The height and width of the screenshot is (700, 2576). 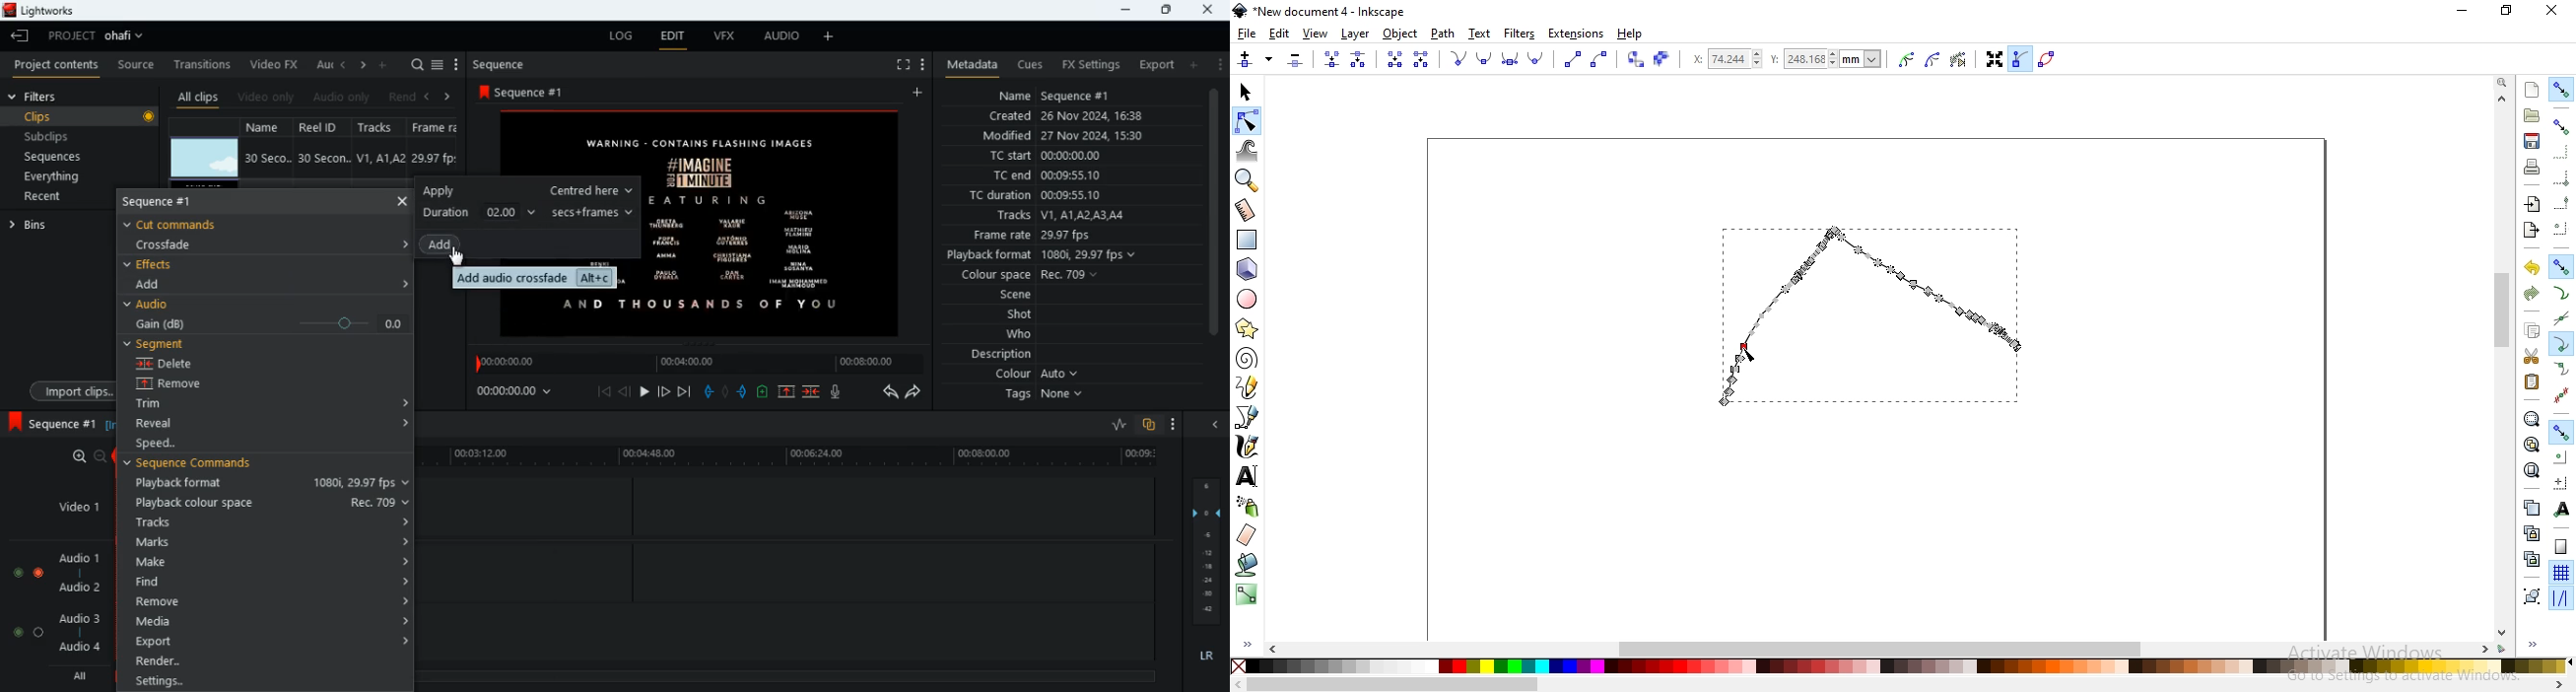 I want to click on snapping centers of bounding boxes, so click(x=2561, y=228).